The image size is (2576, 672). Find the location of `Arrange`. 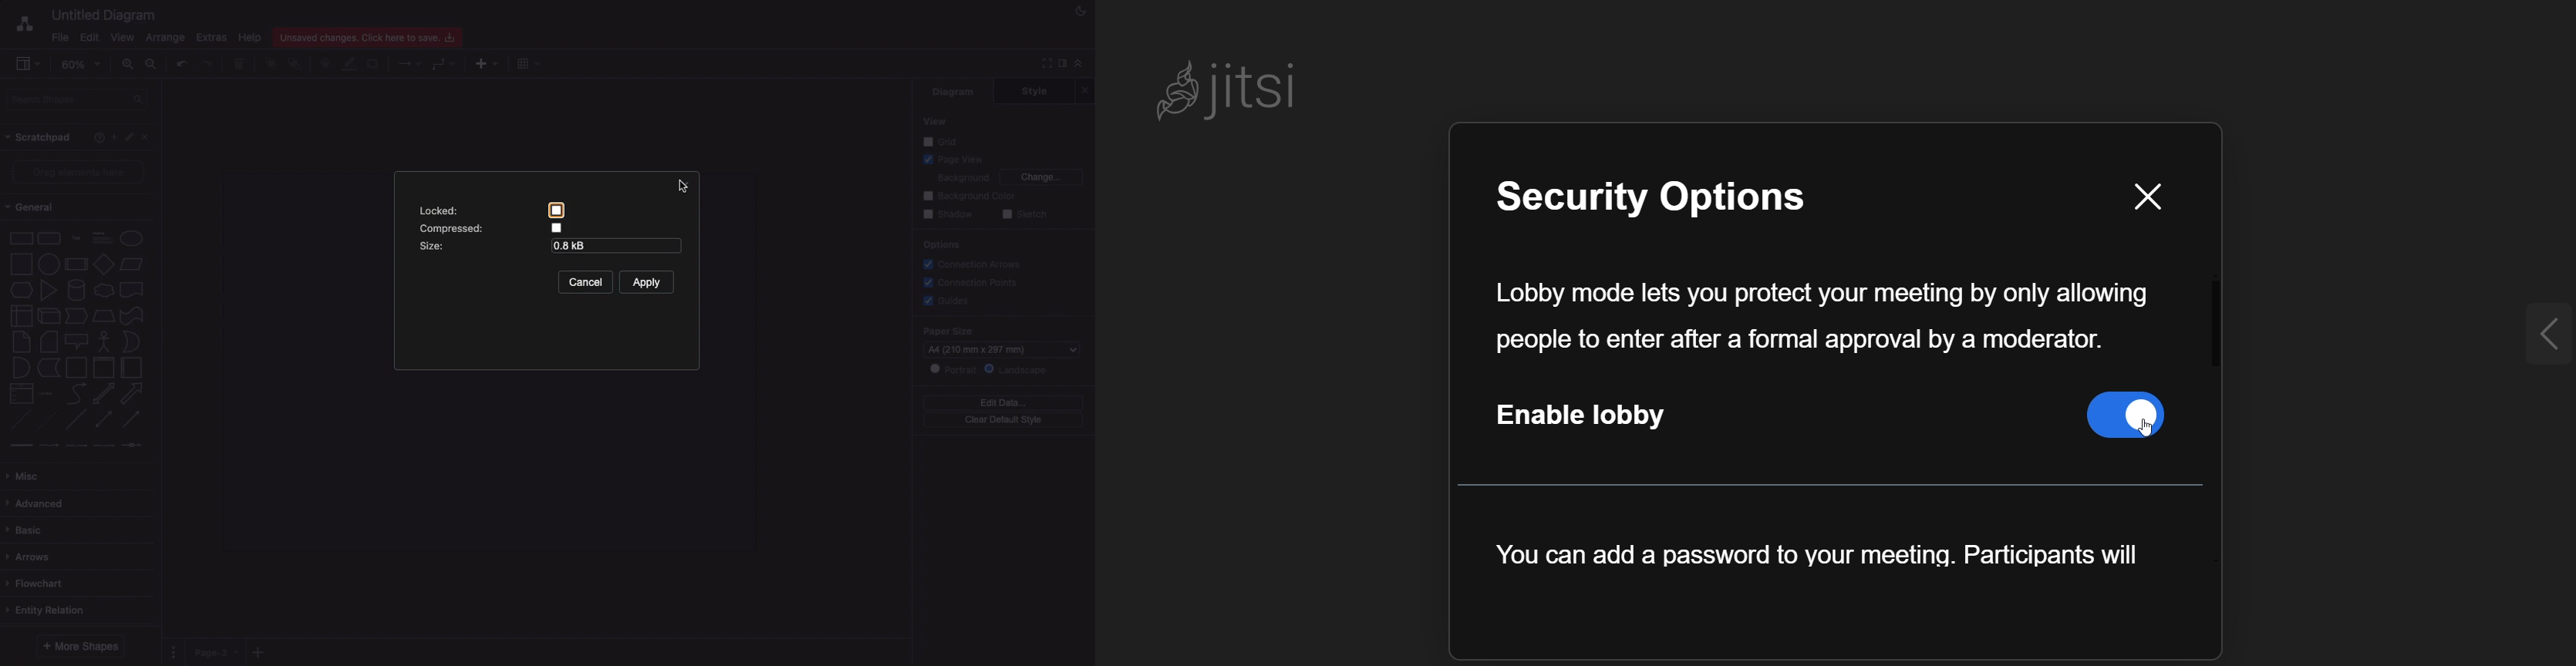

Arrange is located at coordinates (162, 38).